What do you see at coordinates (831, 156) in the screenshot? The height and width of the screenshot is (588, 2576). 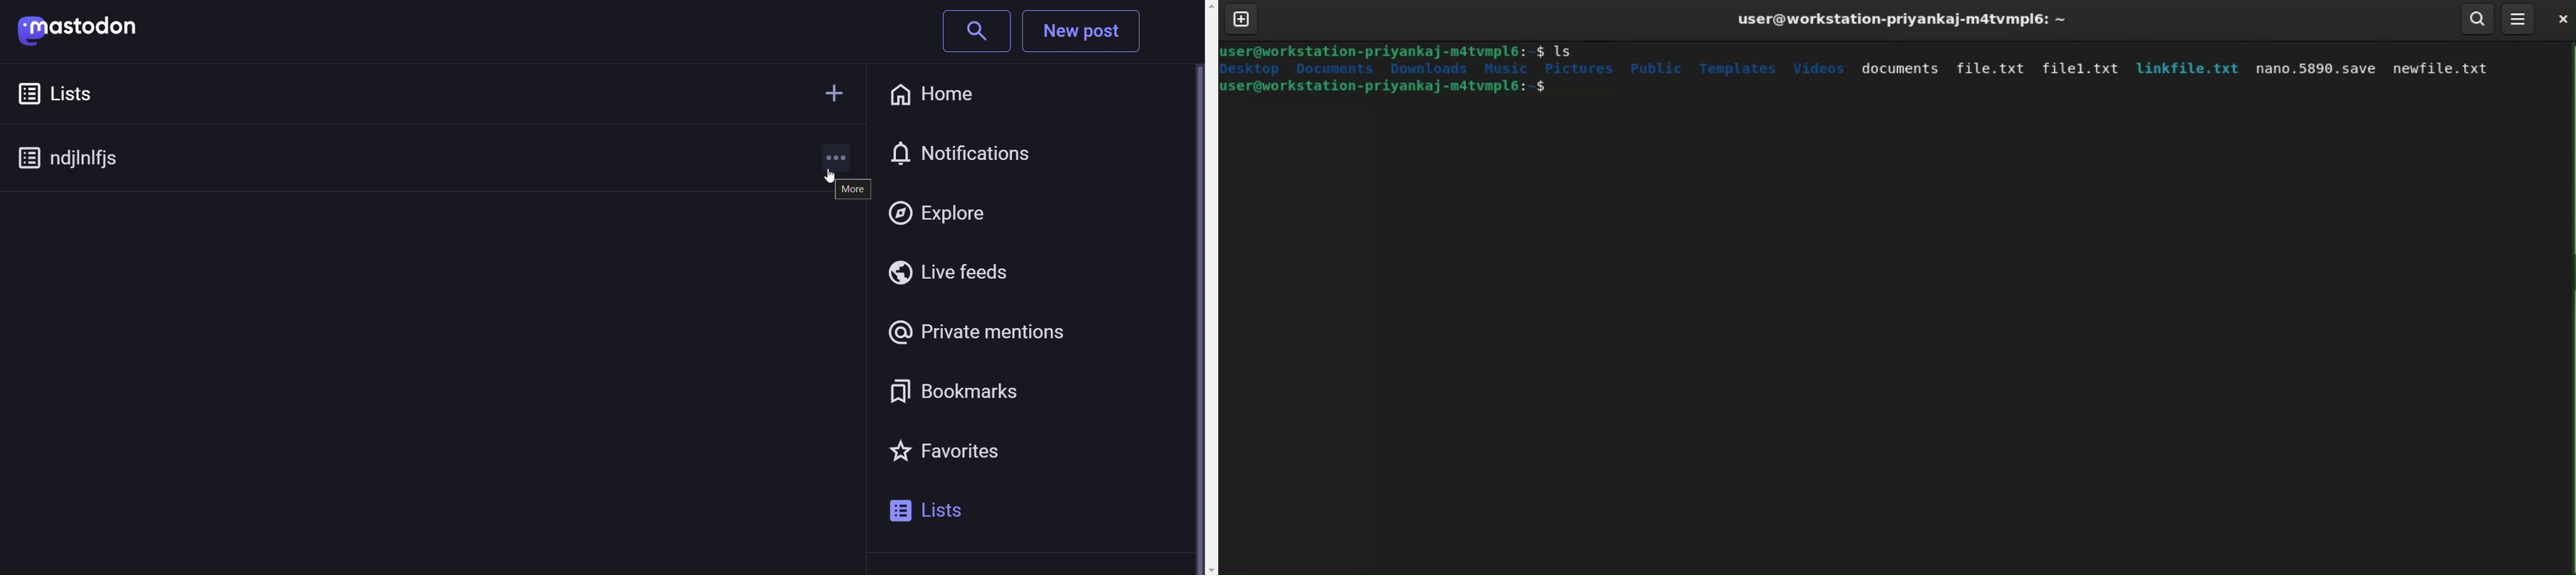 I see `more options` at bounding box center [831, 156].